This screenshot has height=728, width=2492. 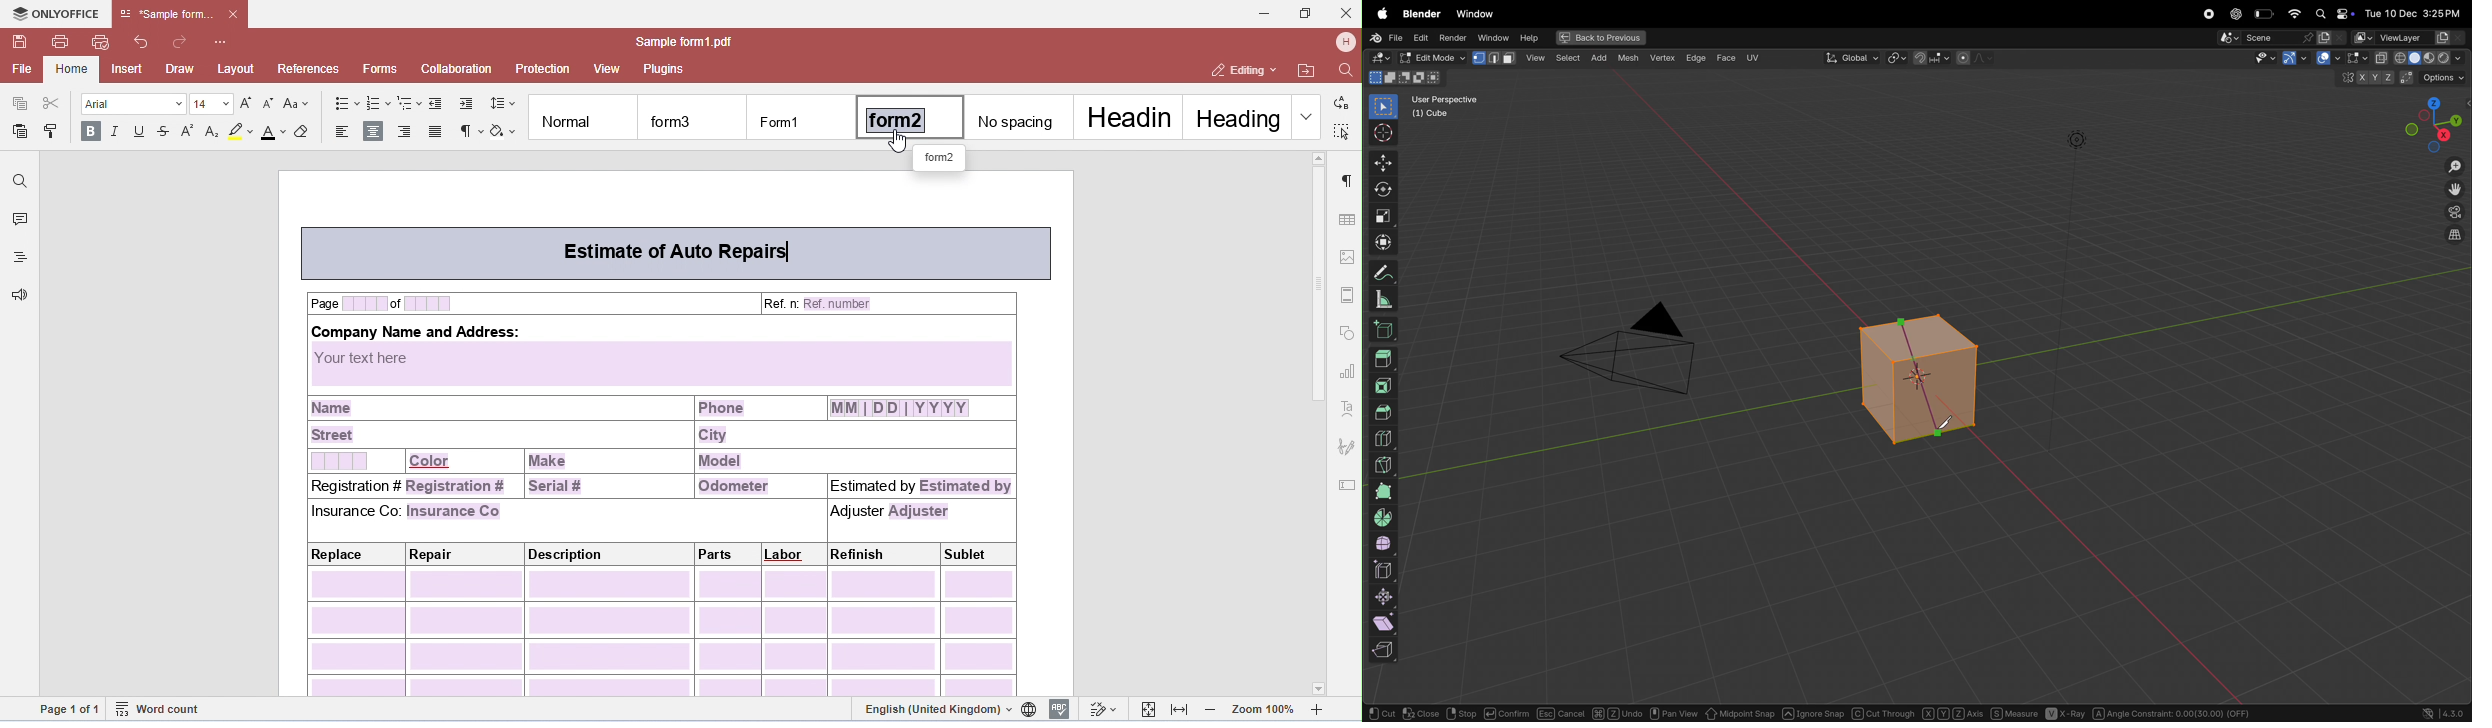 I want to click on battery, so click(x=2264, y=14).